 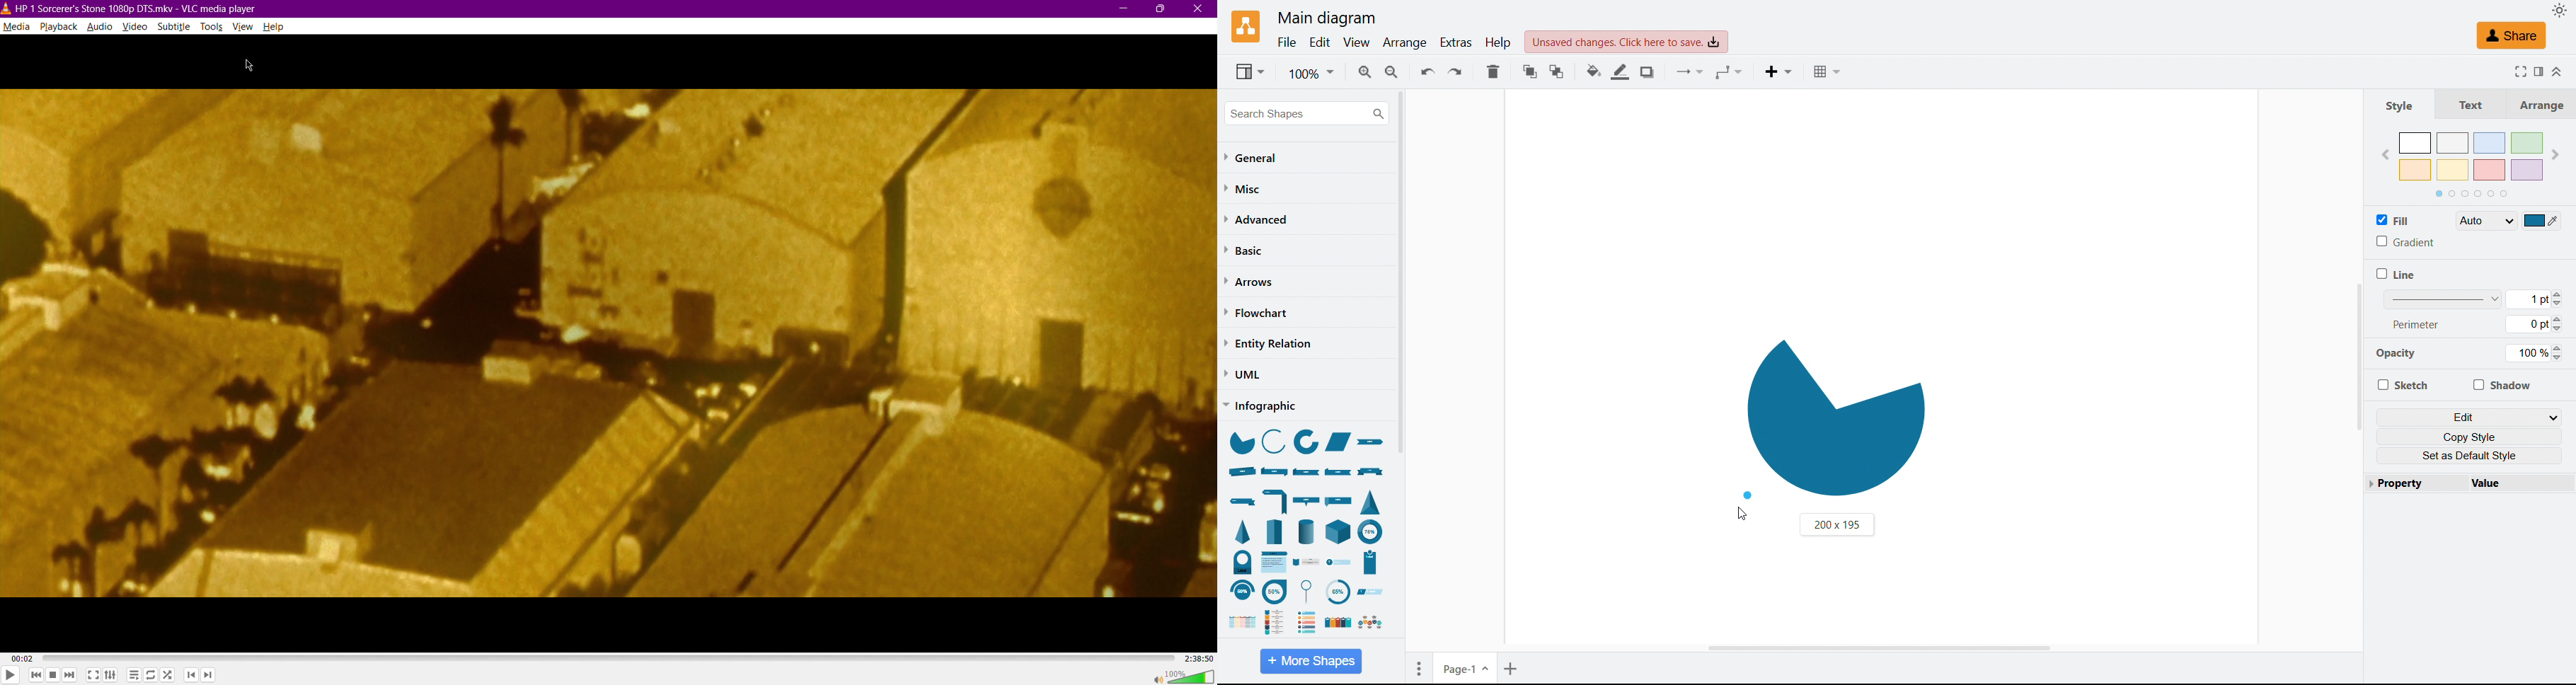 I want to click on Next page , so click(x=2555, y=154).